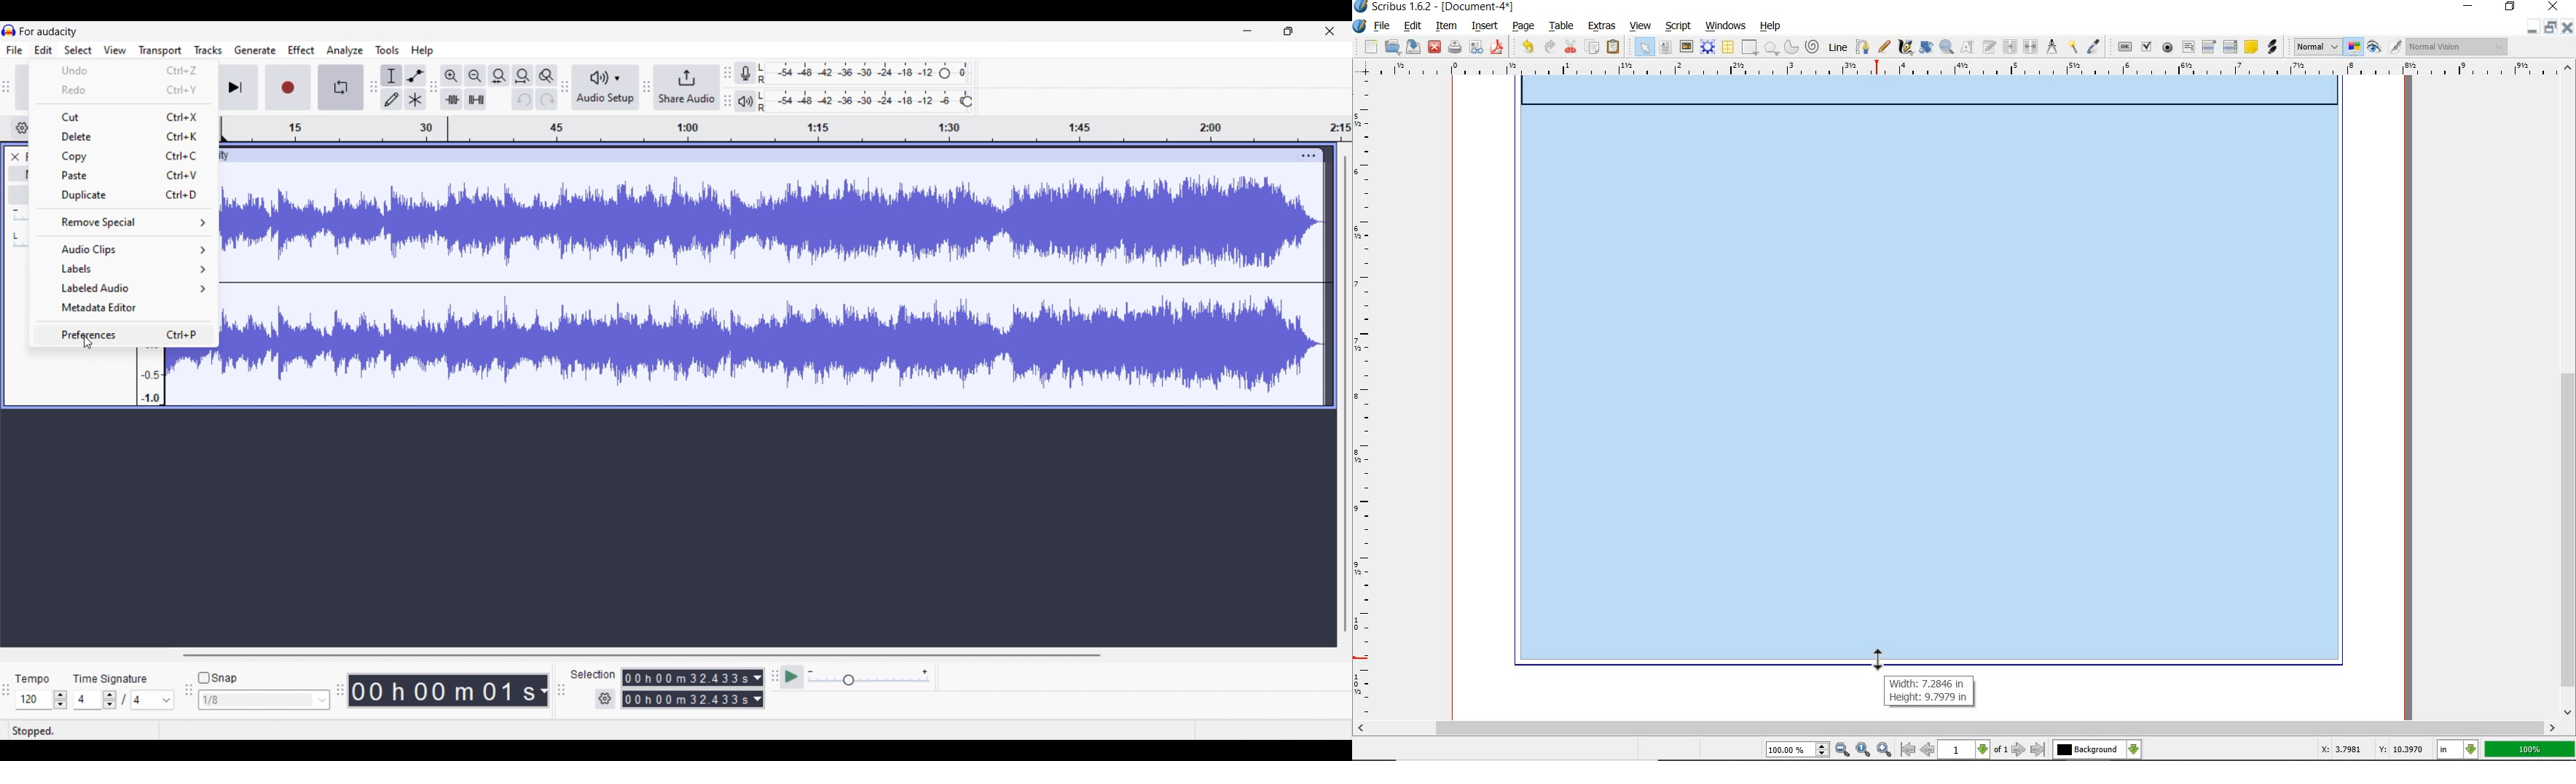 This screenshot has height=784, width=2576. I want to click on Timeline options, so click(20, 128).